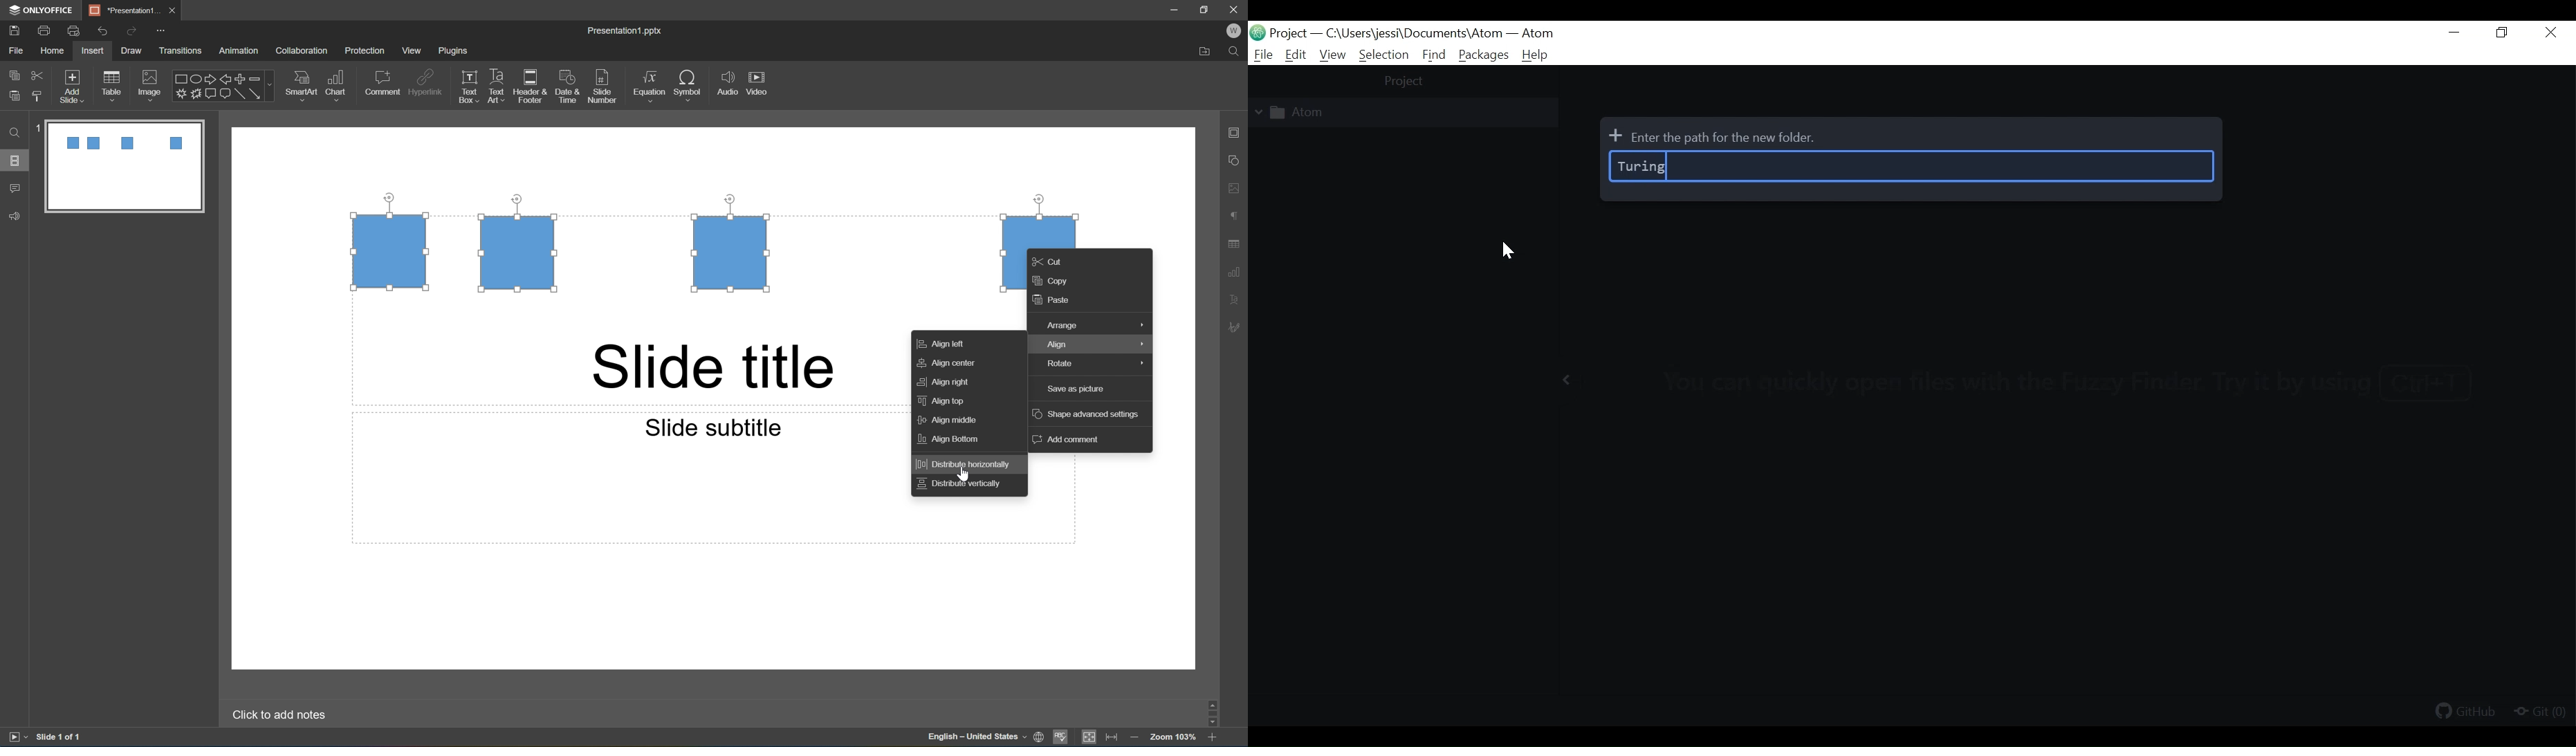  What do you see at coordinates (15, 134) in the screenshot?
I see `Find` at bounding box center [15, 134].